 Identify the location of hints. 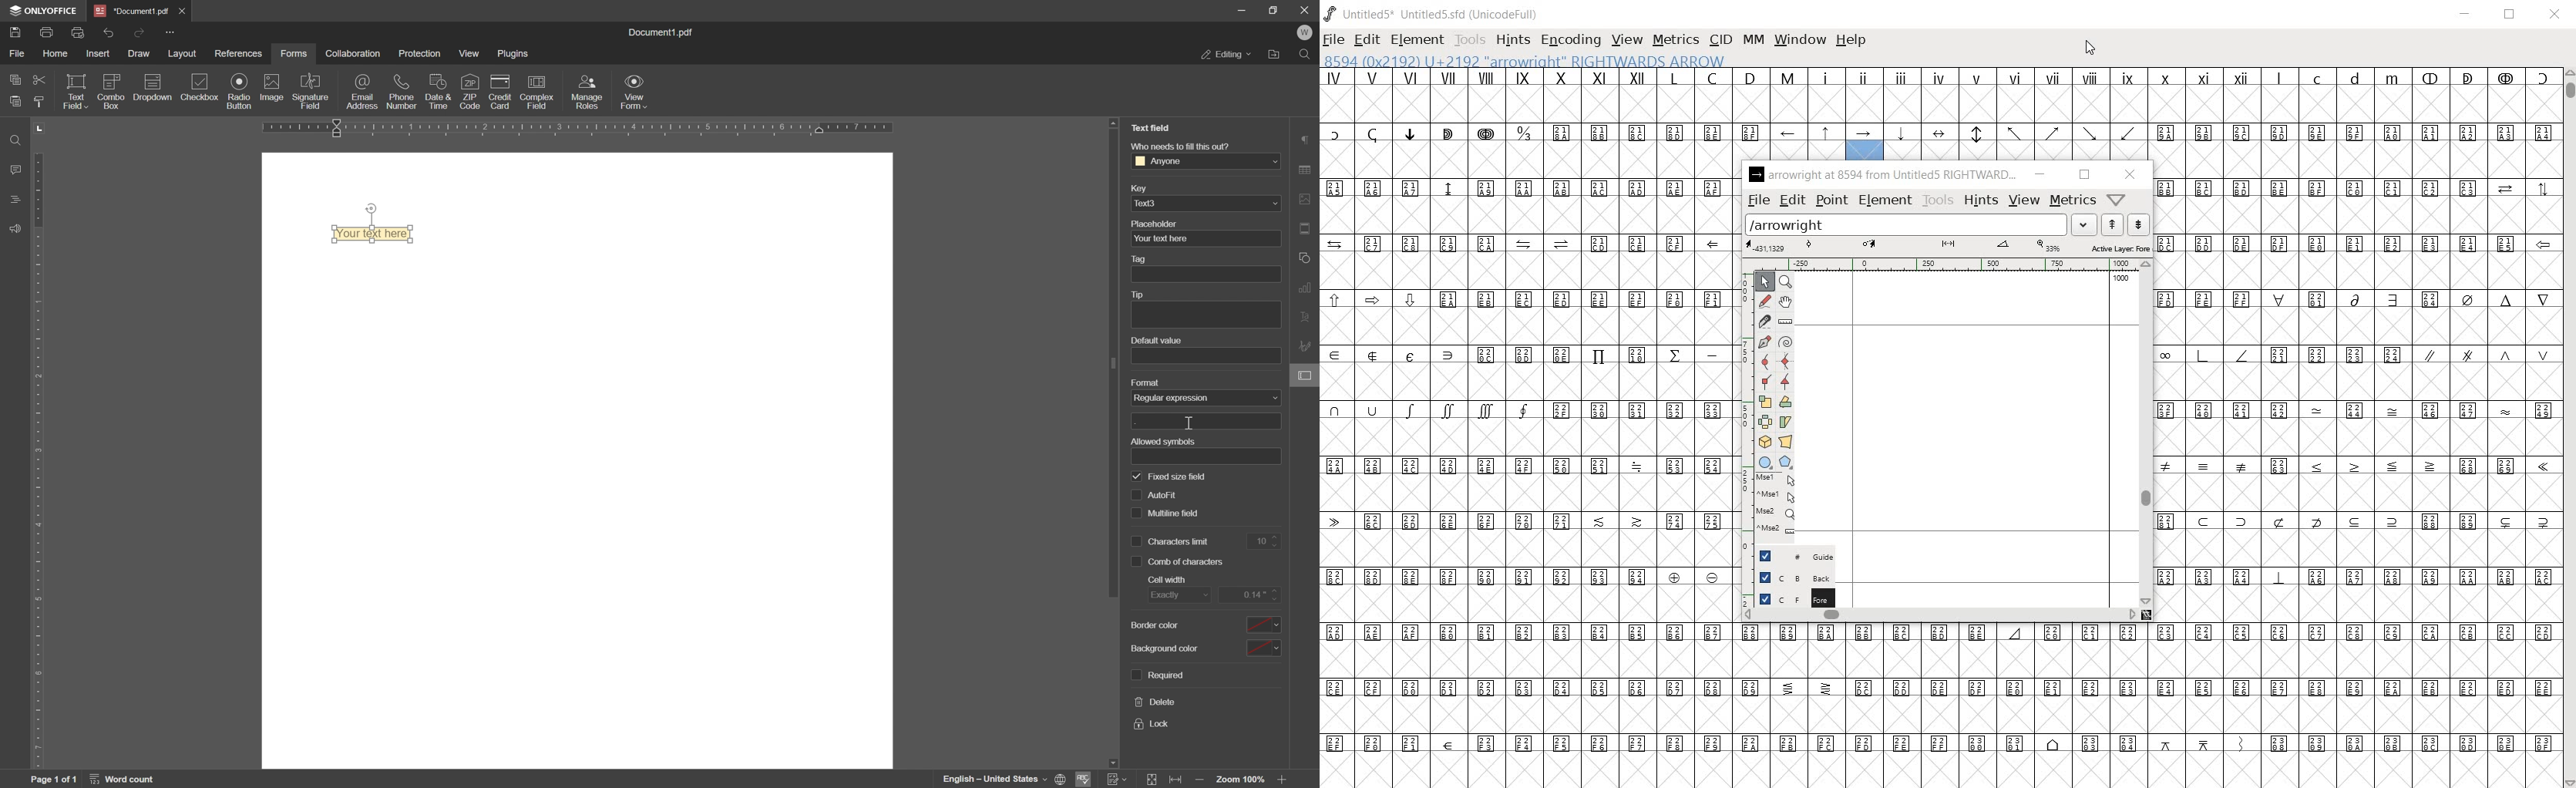
(1981, 199).